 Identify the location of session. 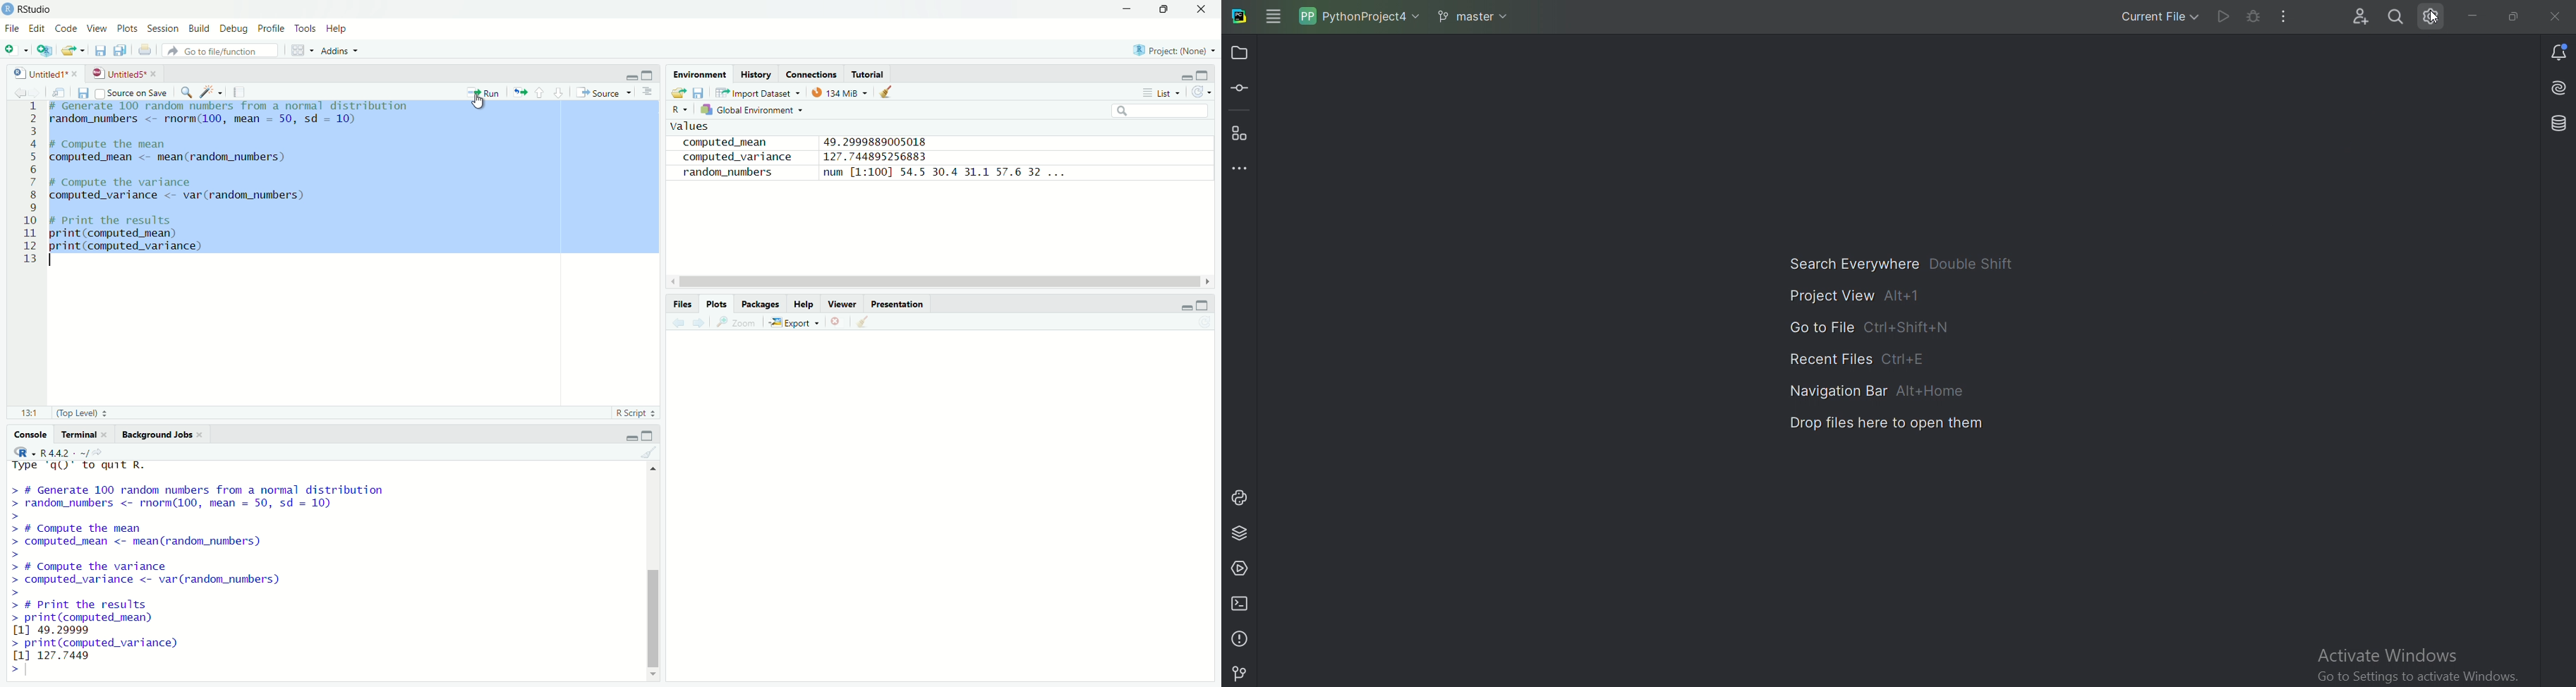
(164, 29).